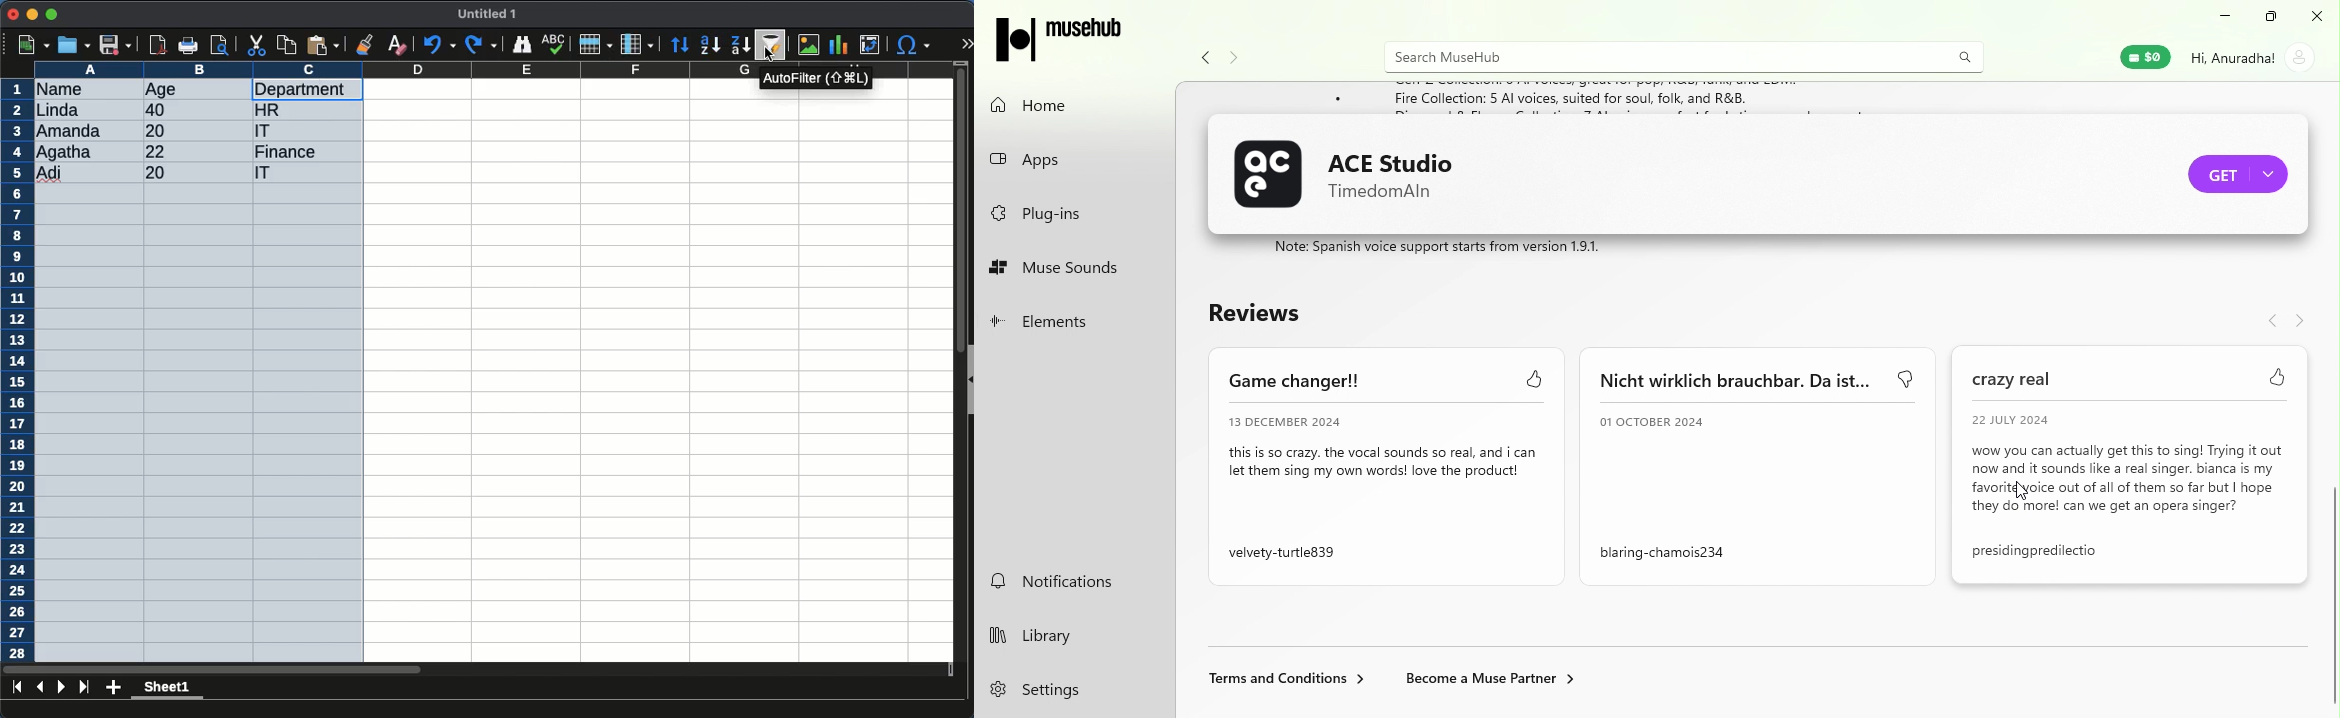 This screenshot has width=2352, height=728. I want to click on elements, so click(1078, 321).